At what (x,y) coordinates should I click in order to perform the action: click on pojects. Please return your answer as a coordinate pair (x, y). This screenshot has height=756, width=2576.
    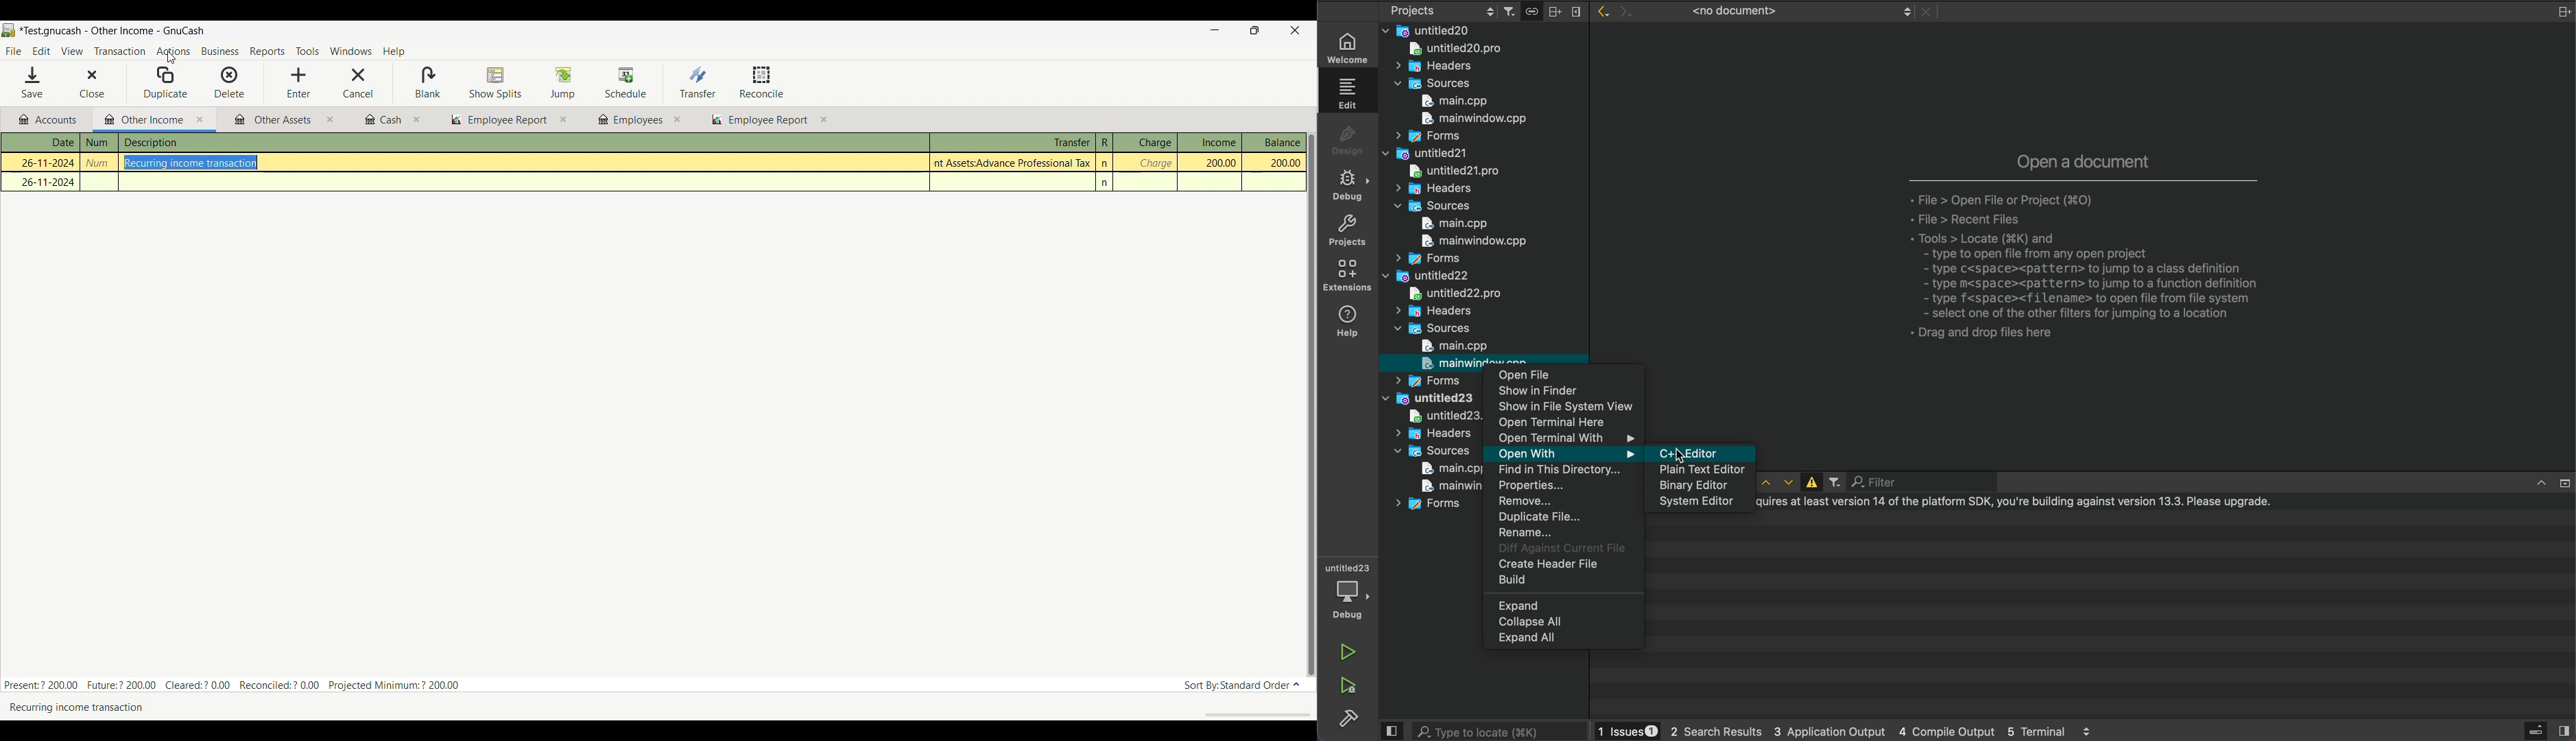
    Looking at the image, I should click on (1440, 12).